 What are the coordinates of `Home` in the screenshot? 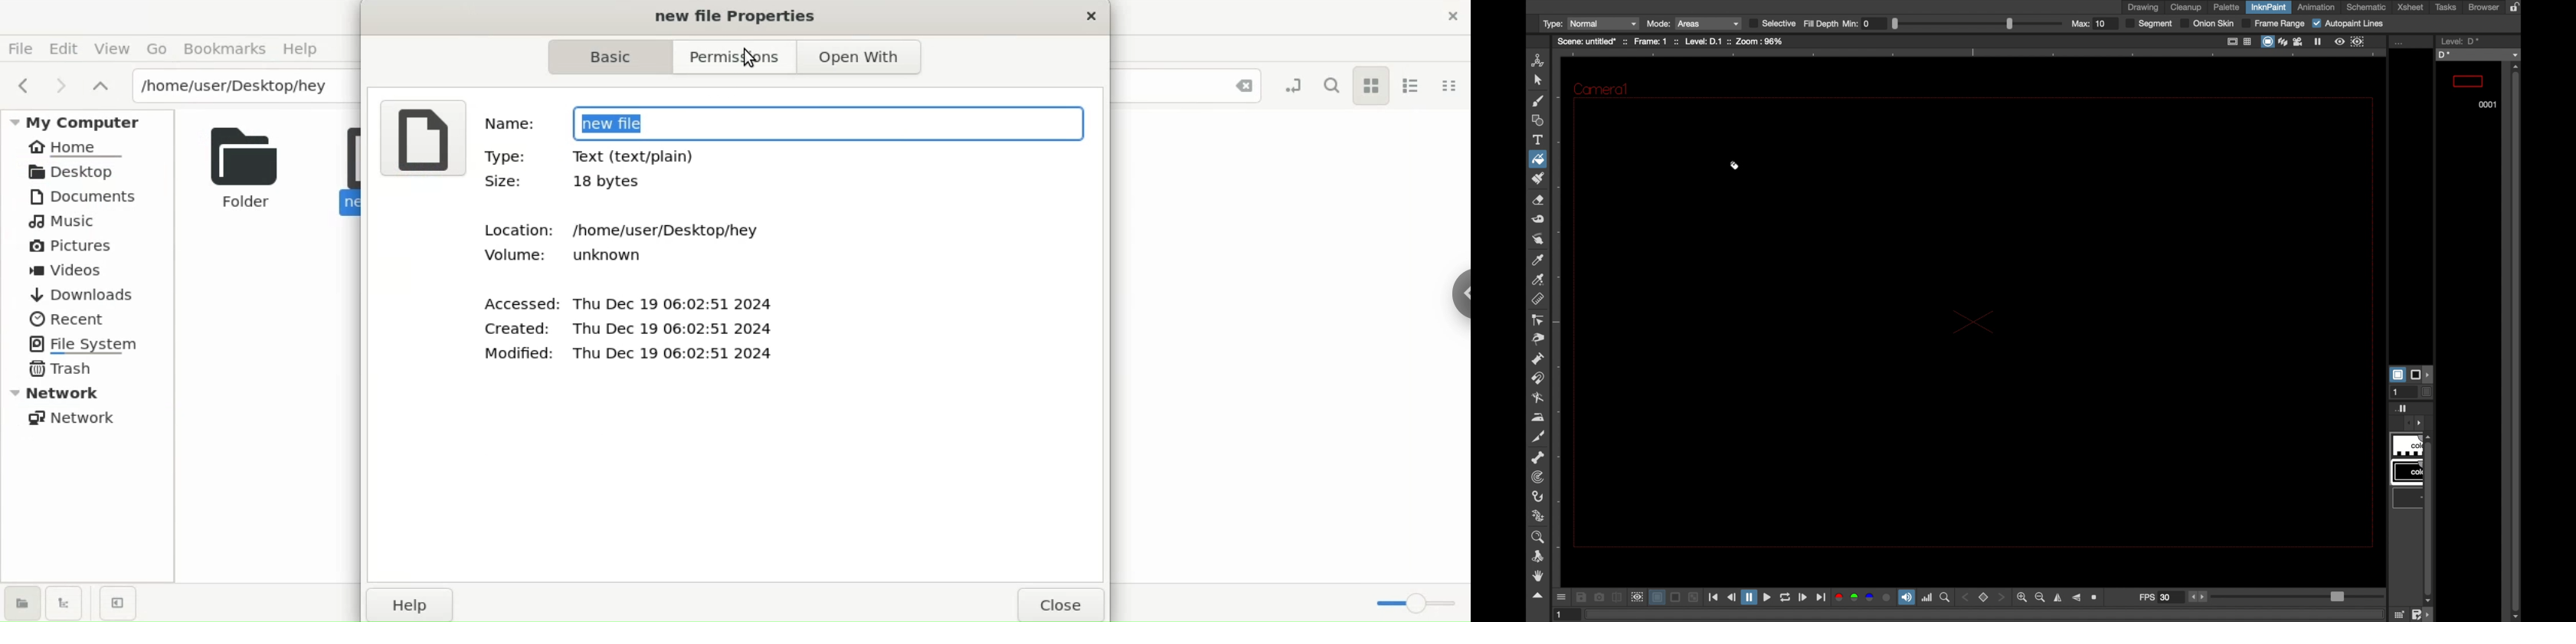 It's located at (78, 148).